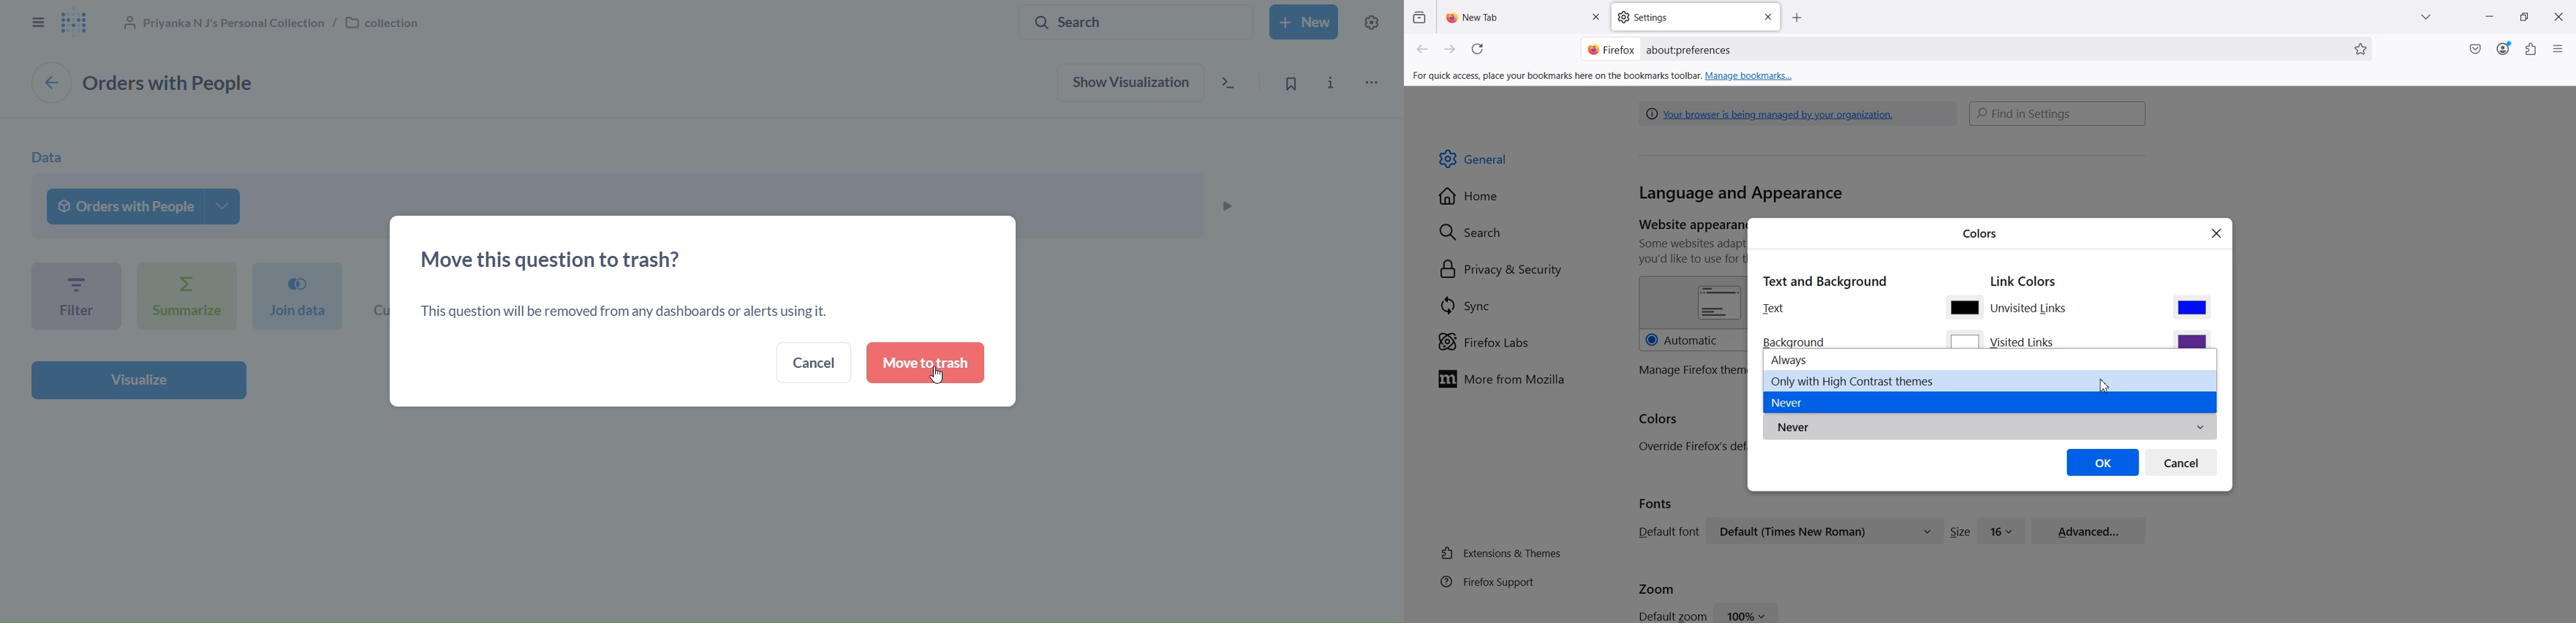 Image resolution: width=2576 pixels, height=644 pixels. What do you see at coordinates (2476, 49) in the screenshot?
I see `Mac Safe` at bounding box center [2476, 49].